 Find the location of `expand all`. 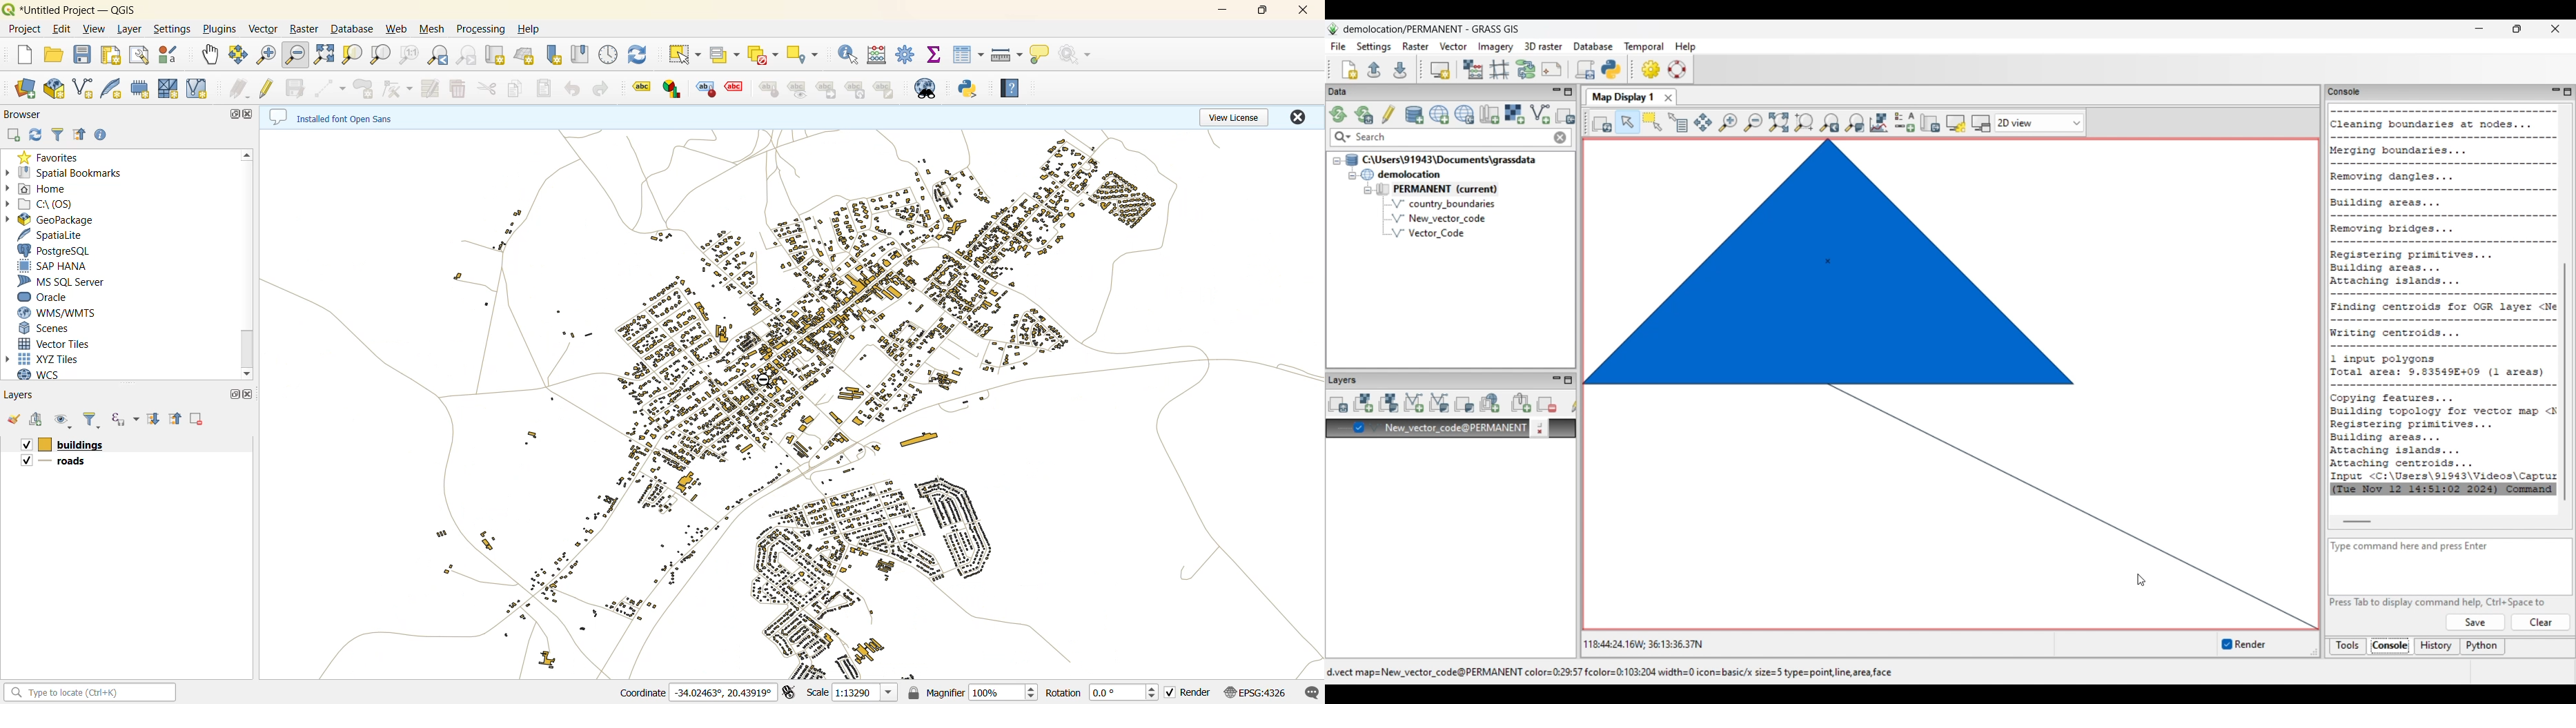

expand all is located at coordinates (150, 420).